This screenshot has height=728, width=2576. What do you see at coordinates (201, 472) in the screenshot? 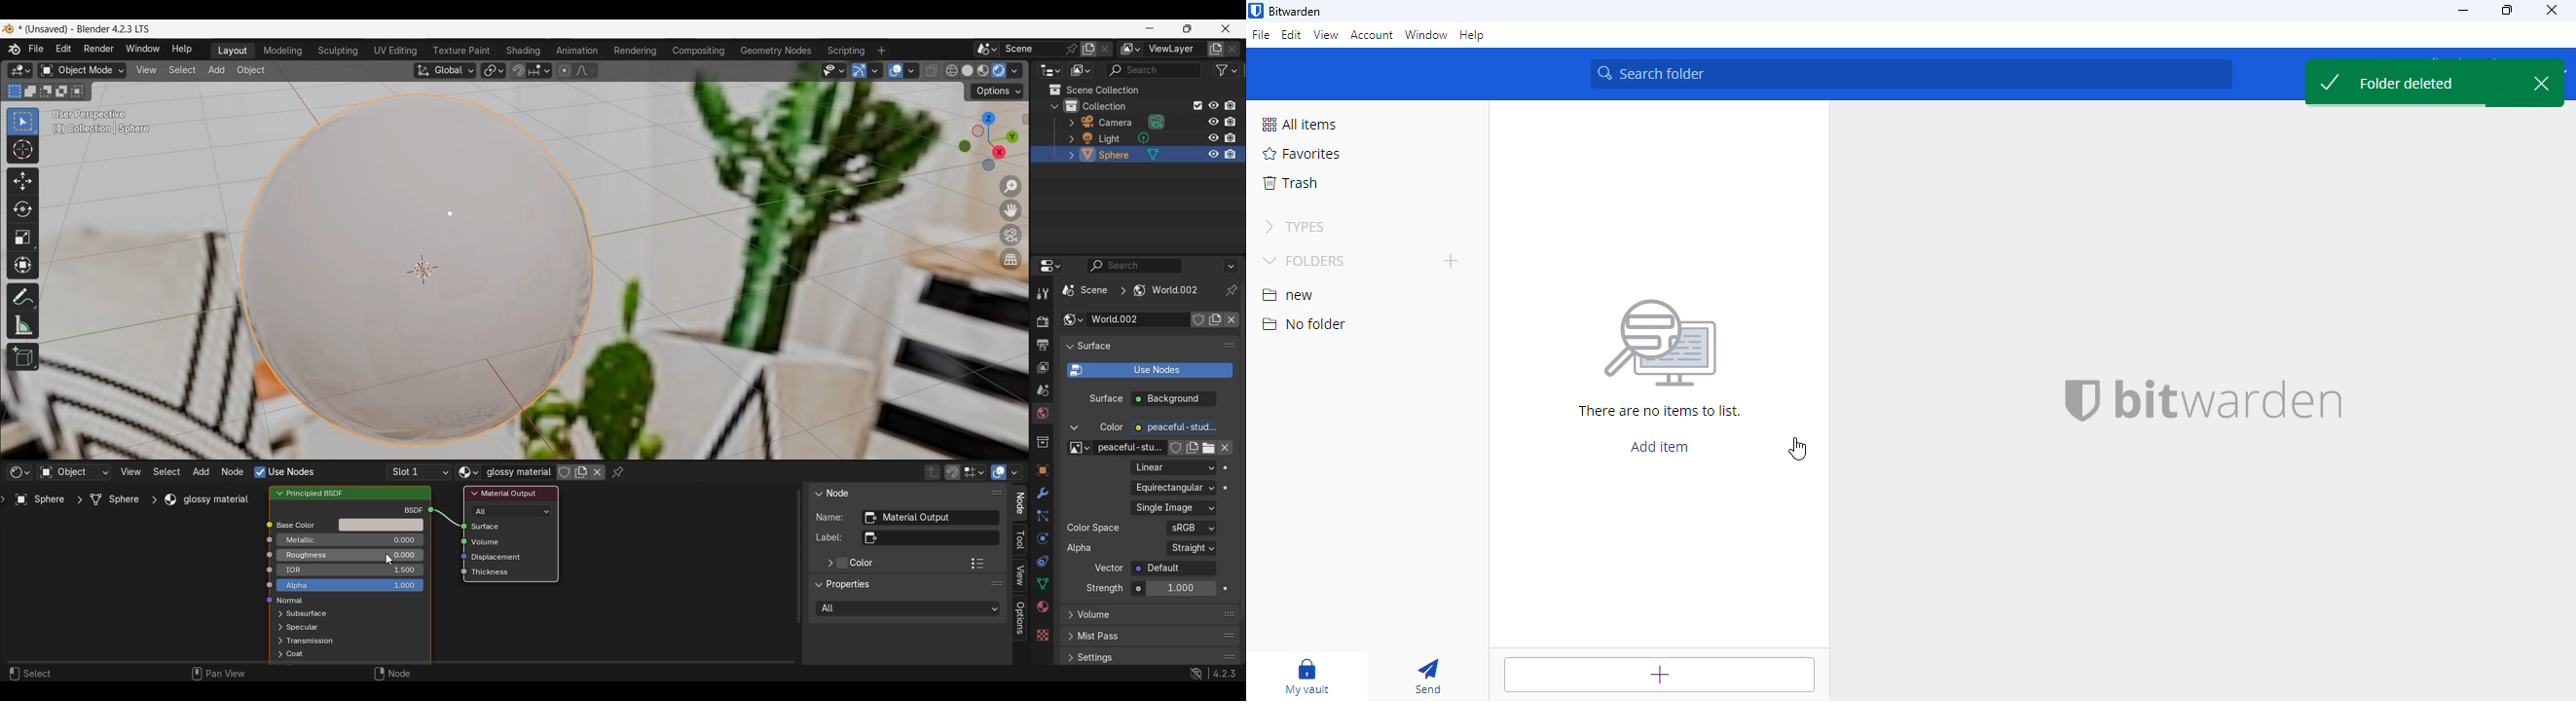
I see `Add menu` at bounding box center [201, 472].